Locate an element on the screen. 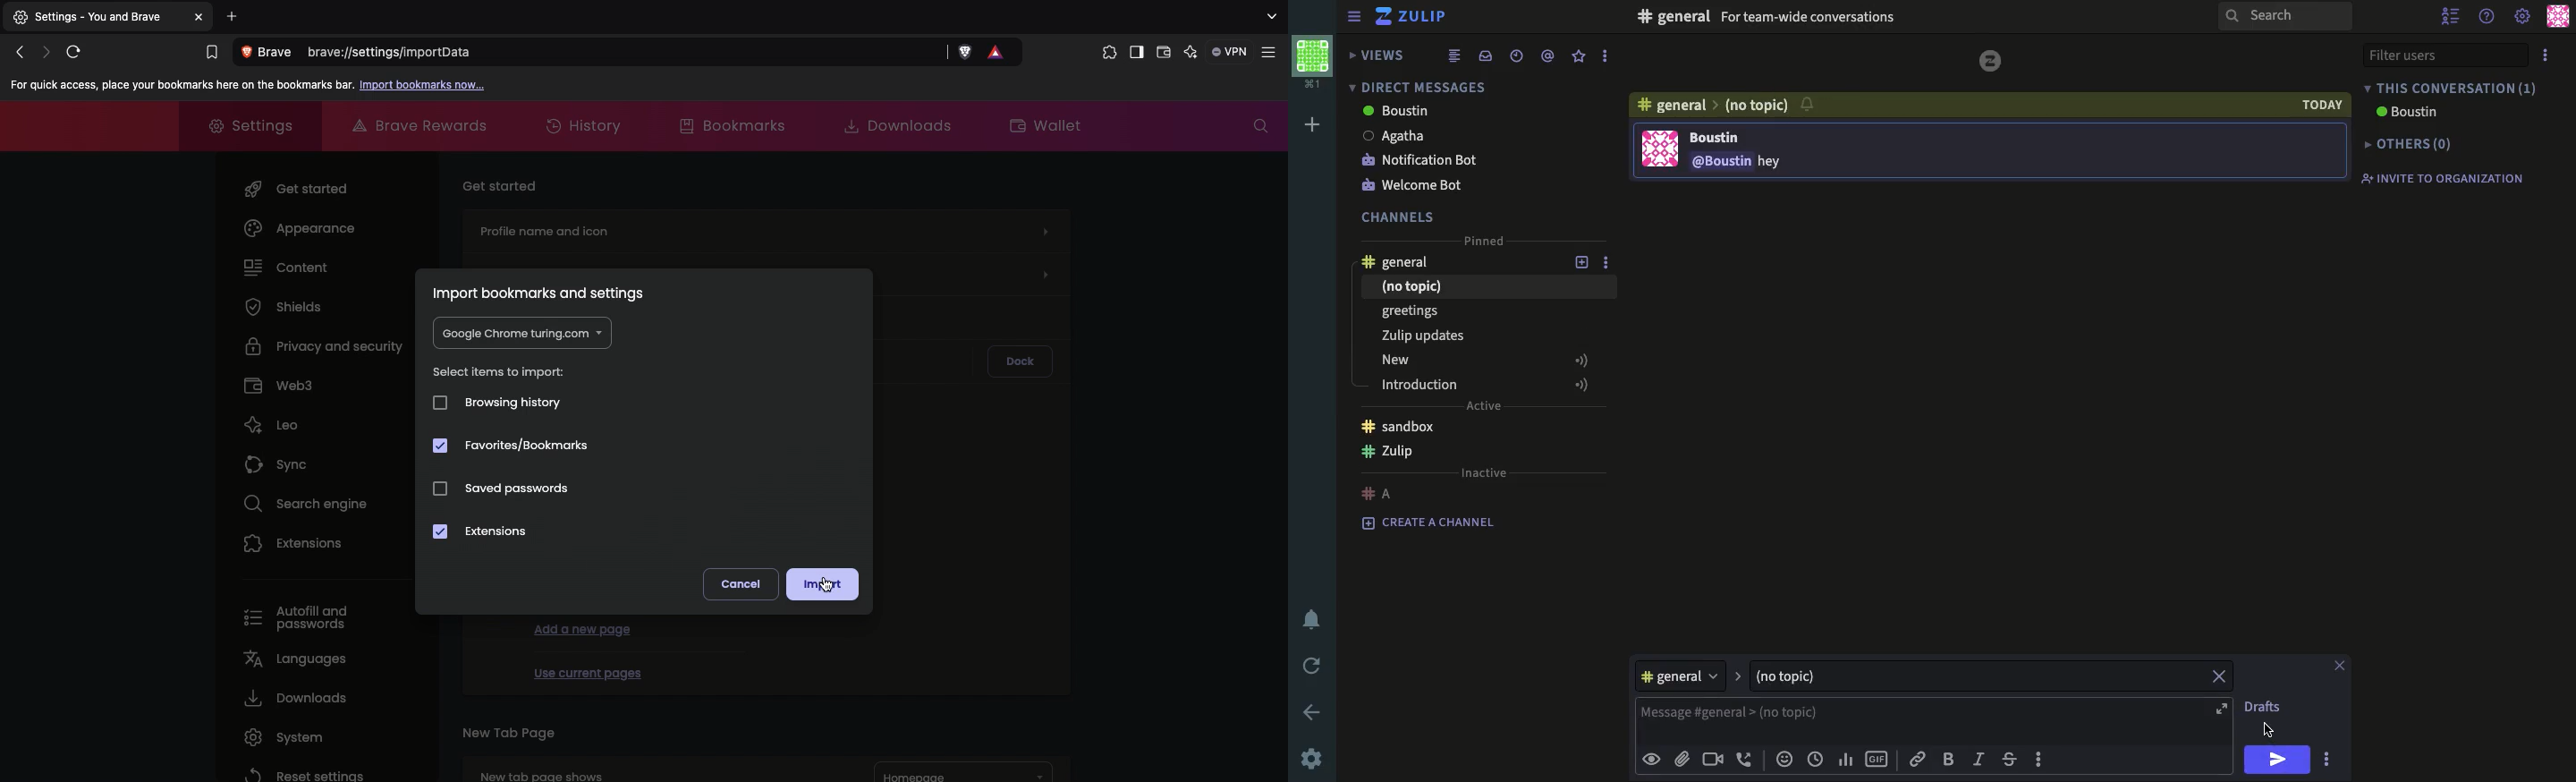 The height and width of the screenshot is (784, 2576). Shields is located at coordinates (284, 306).